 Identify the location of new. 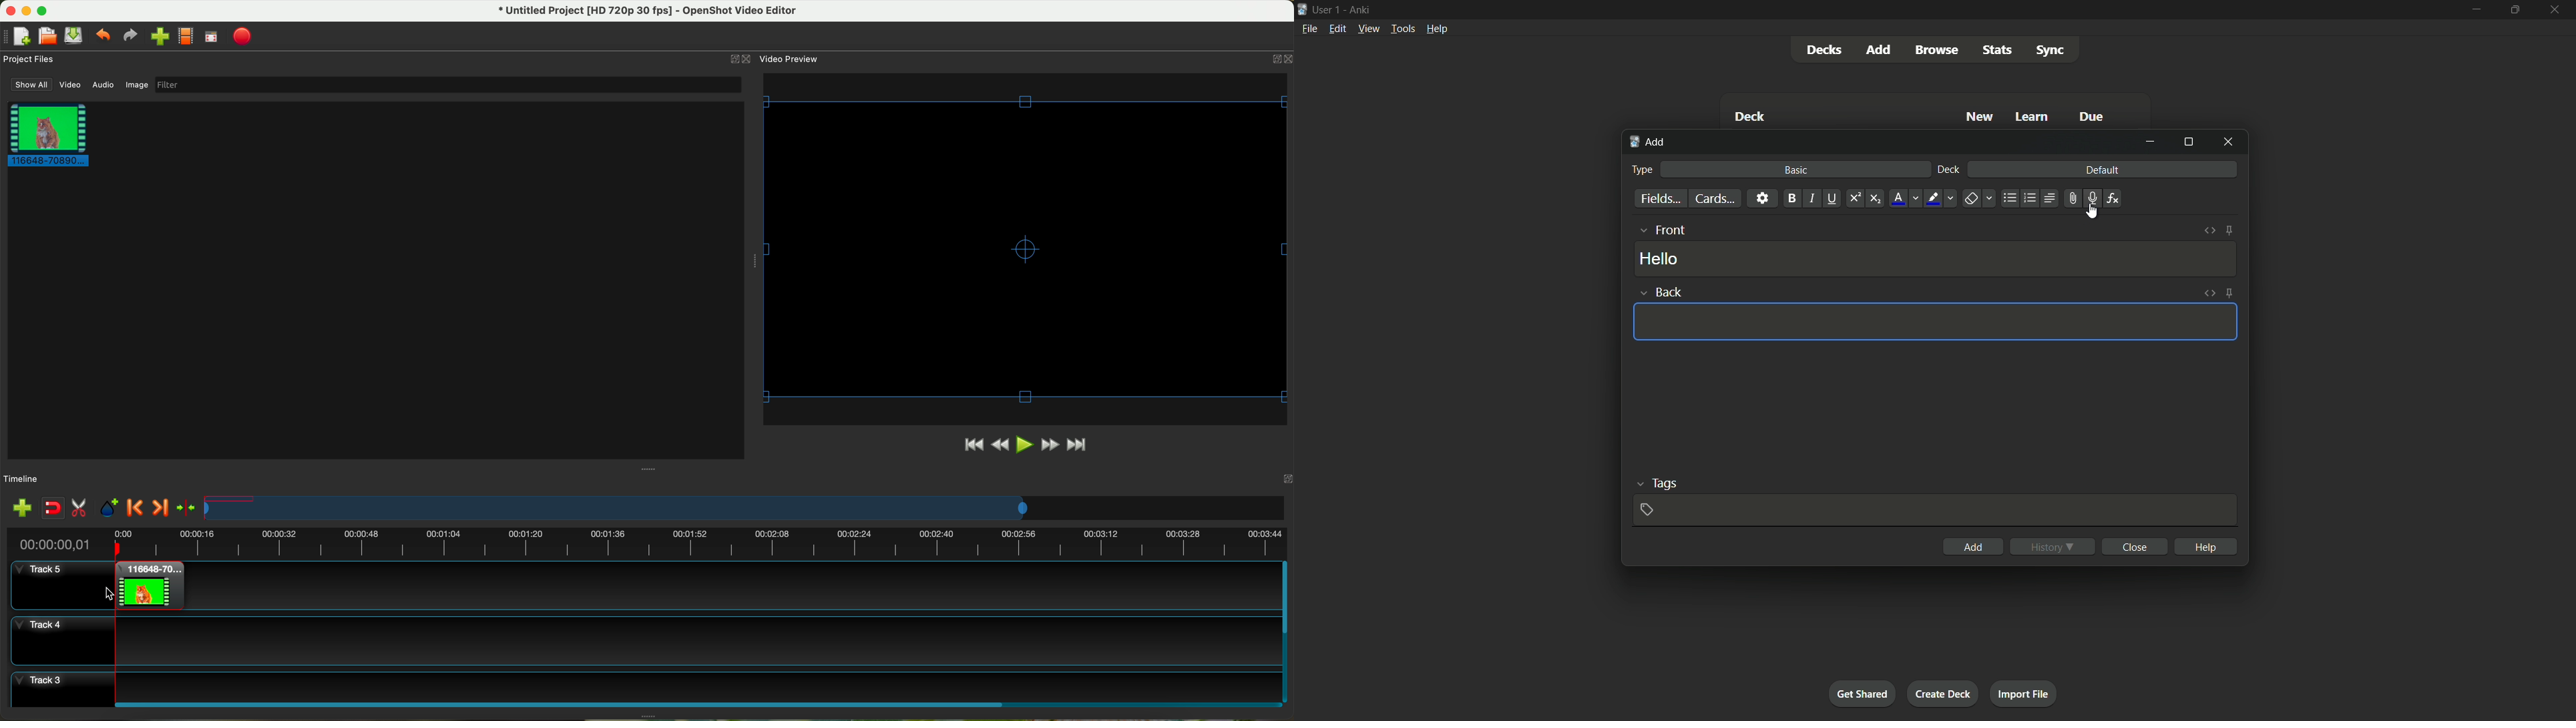
(1978, 118).